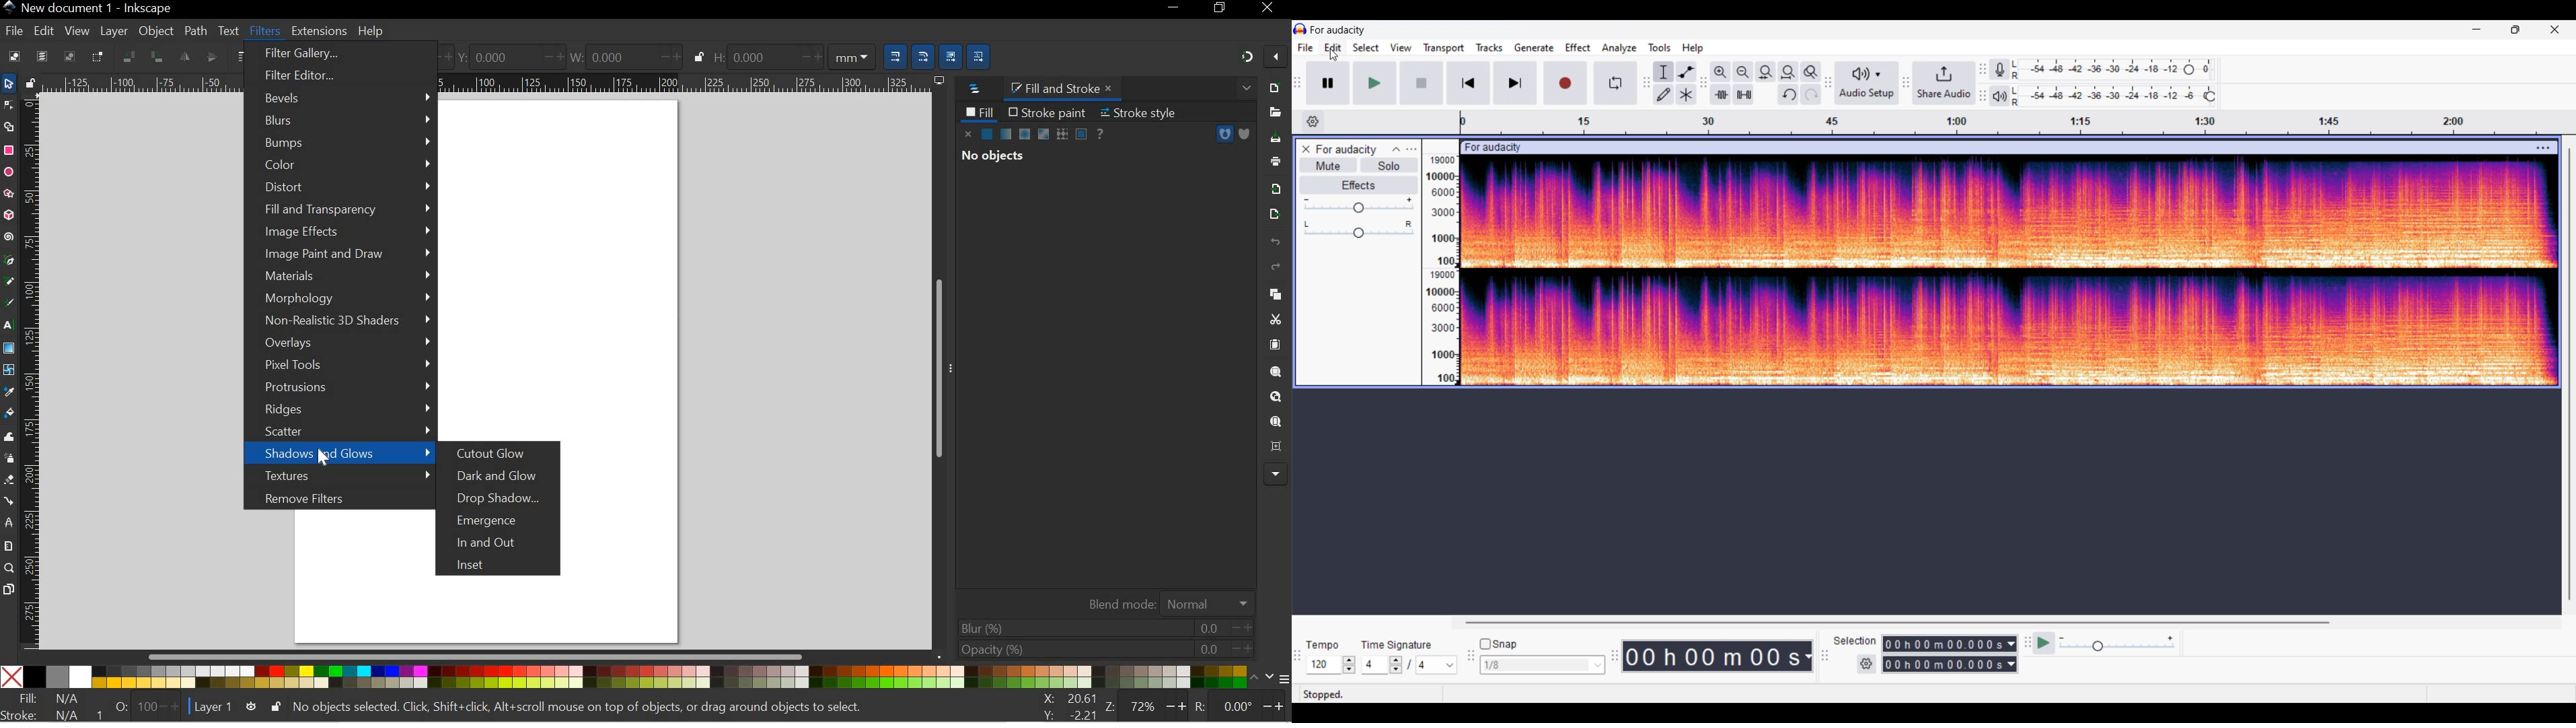 Image resolution: width=2576 pixels, height=728 pixels. Describe the element at coordinates (1389, 165) in the screenshot. I see `Solo` at that location.